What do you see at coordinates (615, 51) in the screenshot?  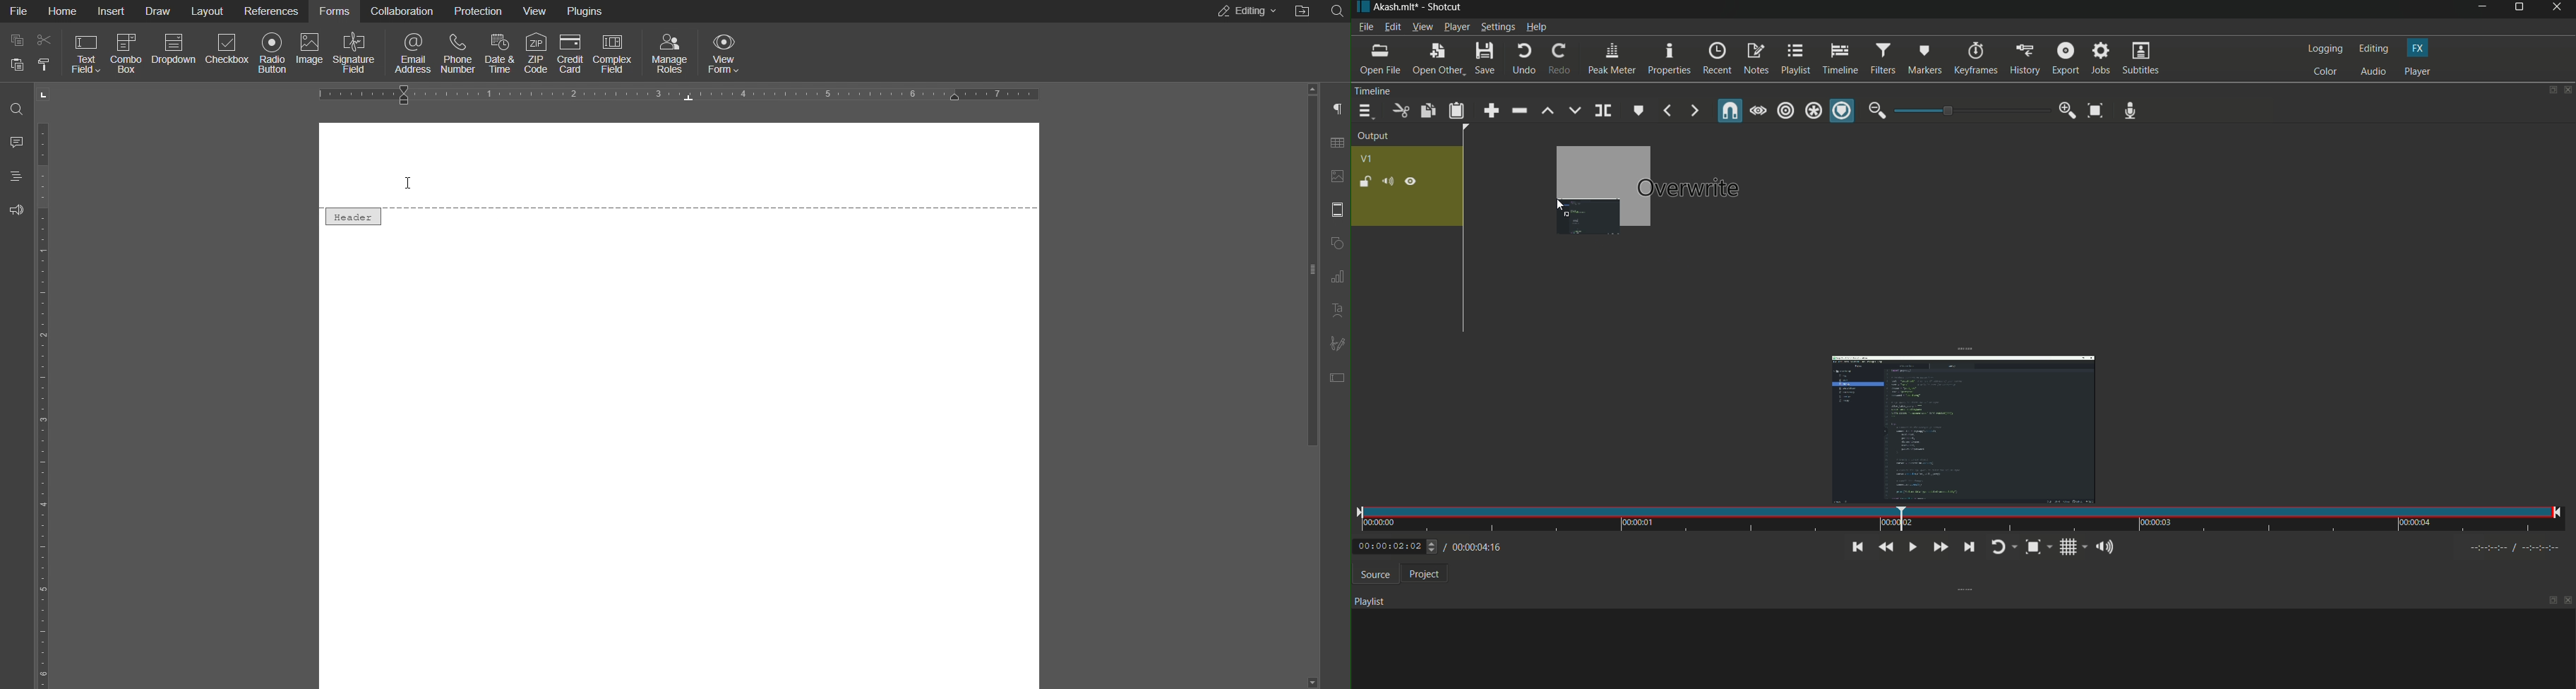 I see `Complex Field` at bounding box center [615, 51].